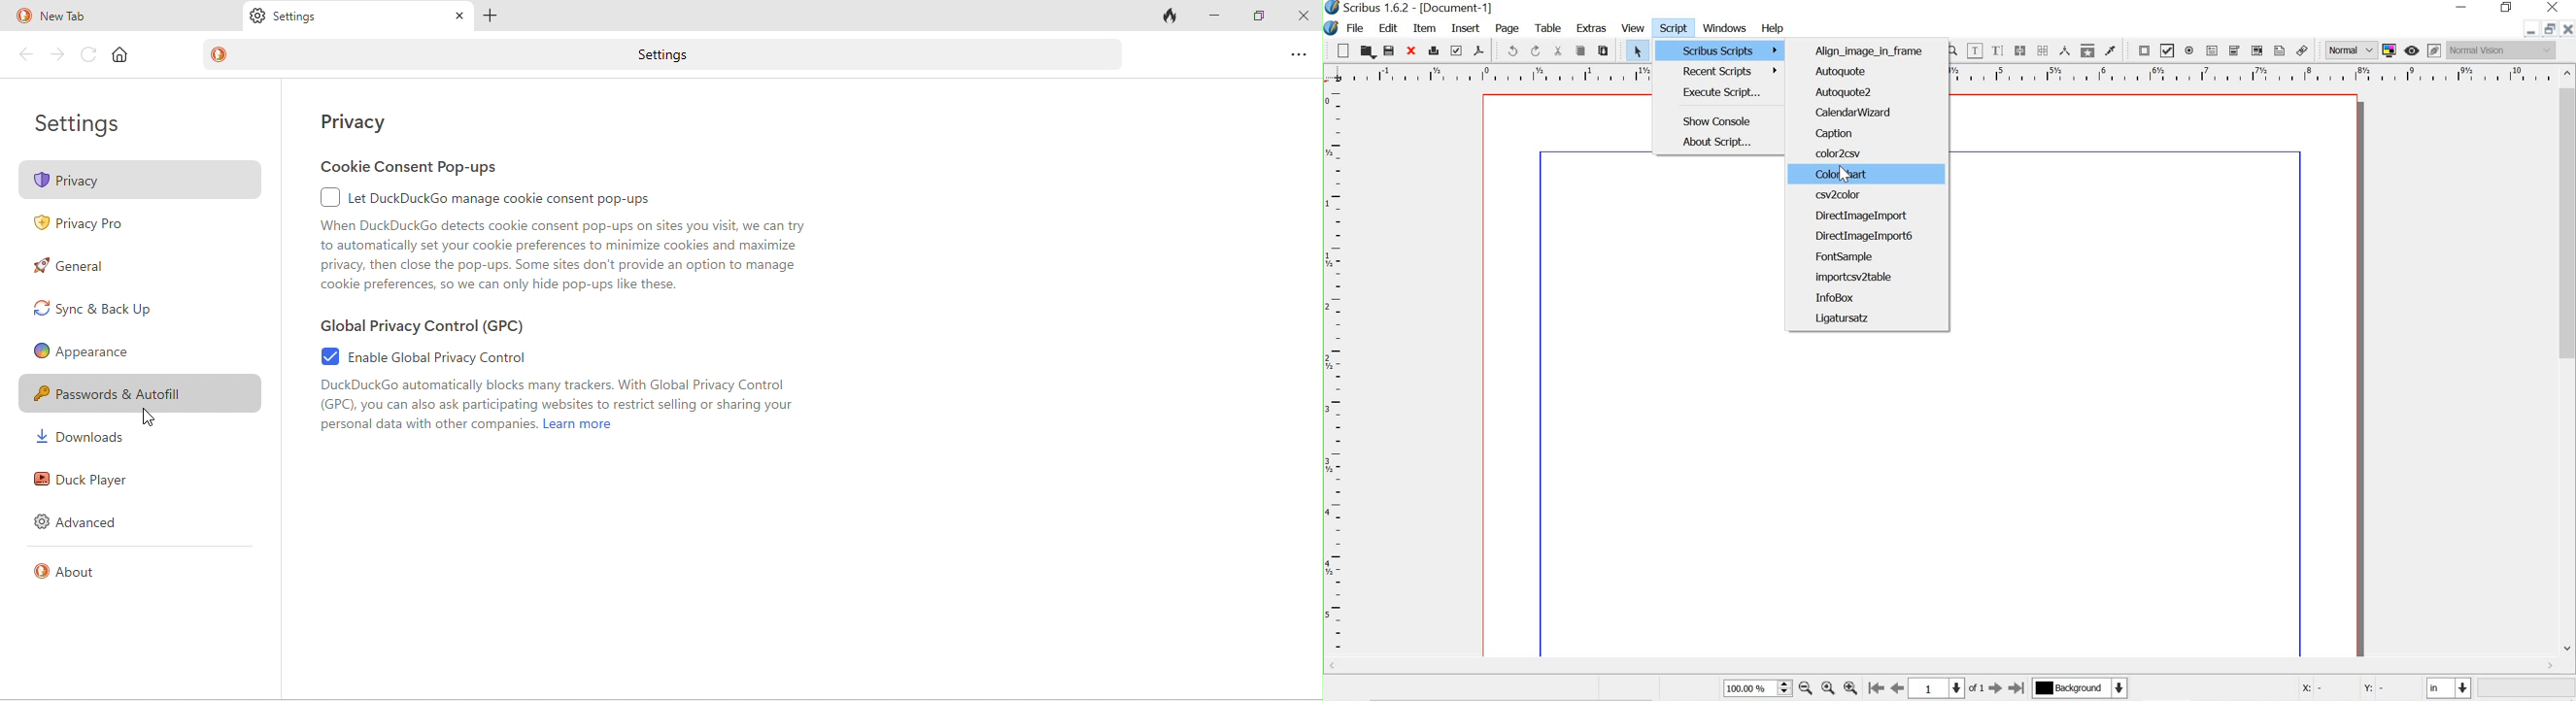 The height and width of the screenshot is (728, 2576). I want to click on font sample, so click(1845, 257).